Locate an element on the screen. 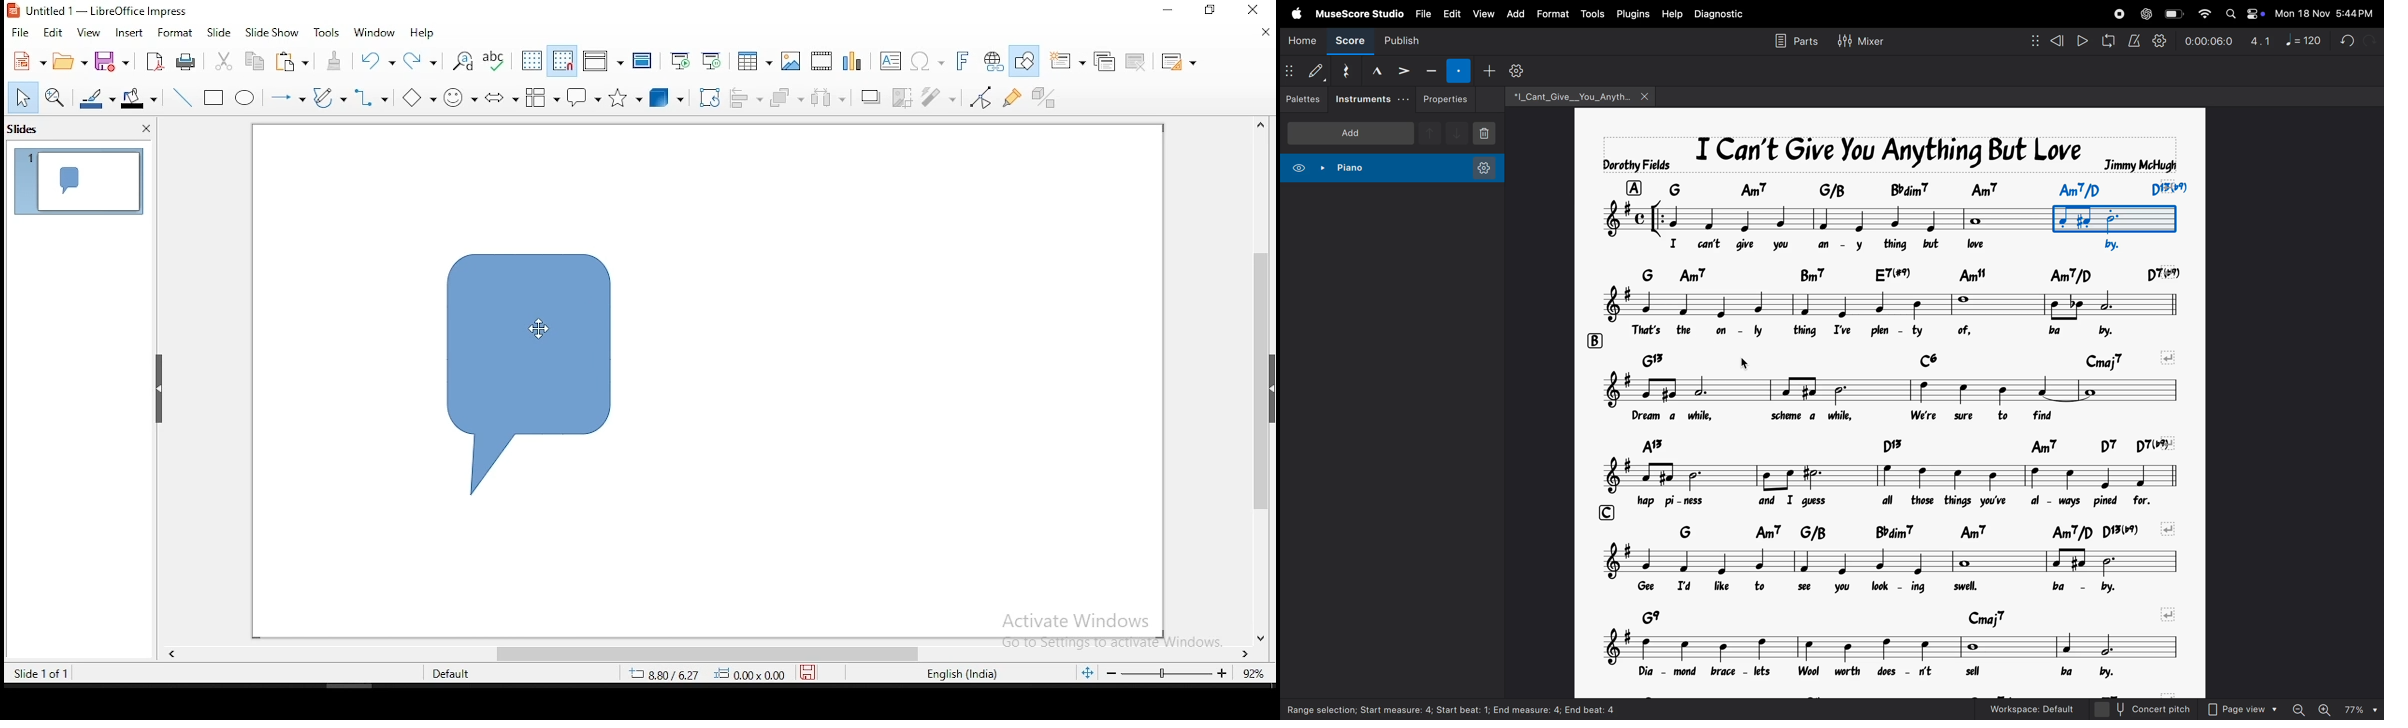 Image resolution: width=2408 pixels, height=728 pixels. staccato is located at coordinates (1459, 69).